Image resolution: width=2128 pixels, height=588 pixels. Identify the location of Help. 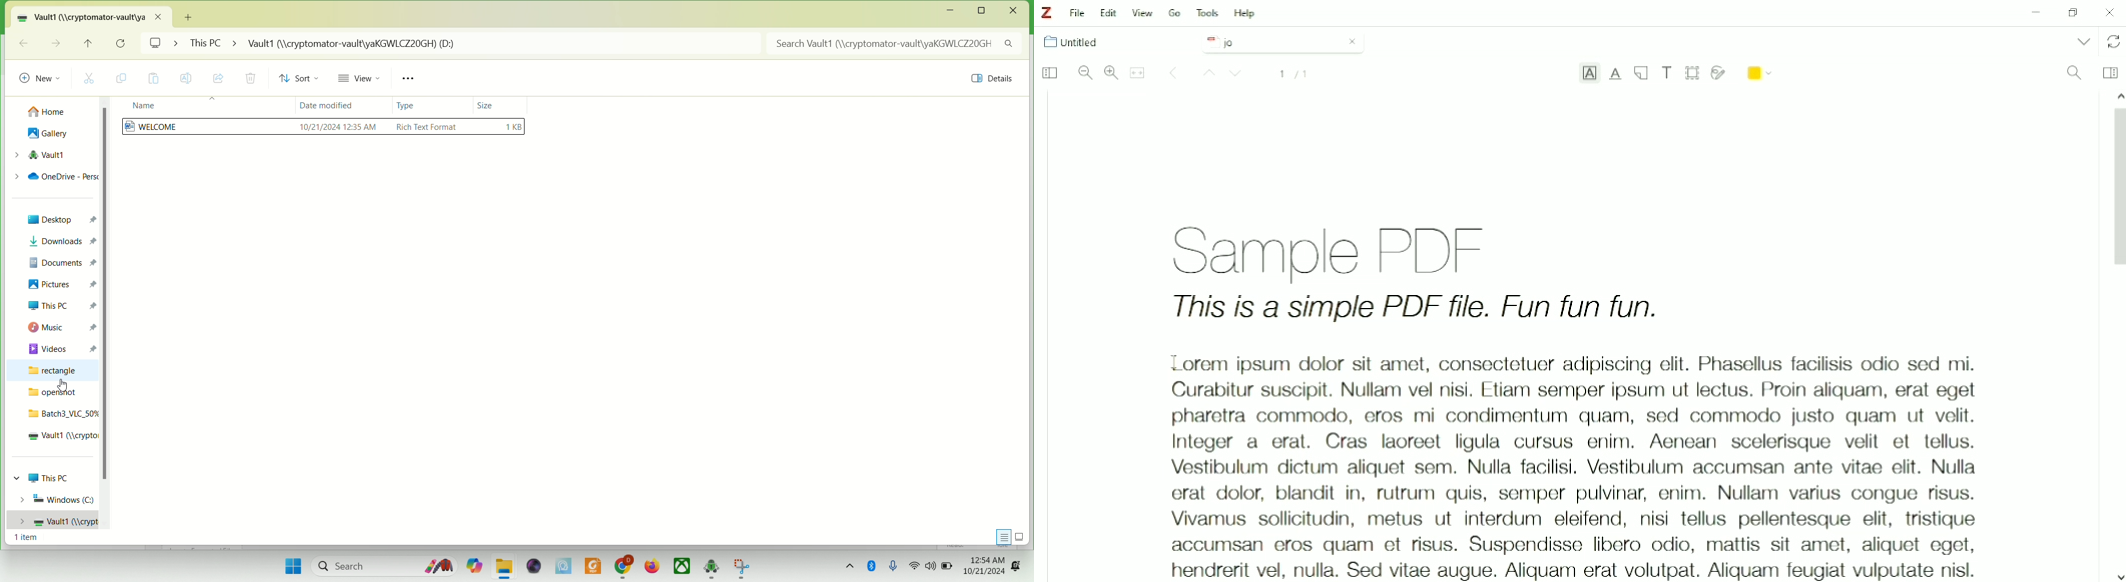
(1246, 14).